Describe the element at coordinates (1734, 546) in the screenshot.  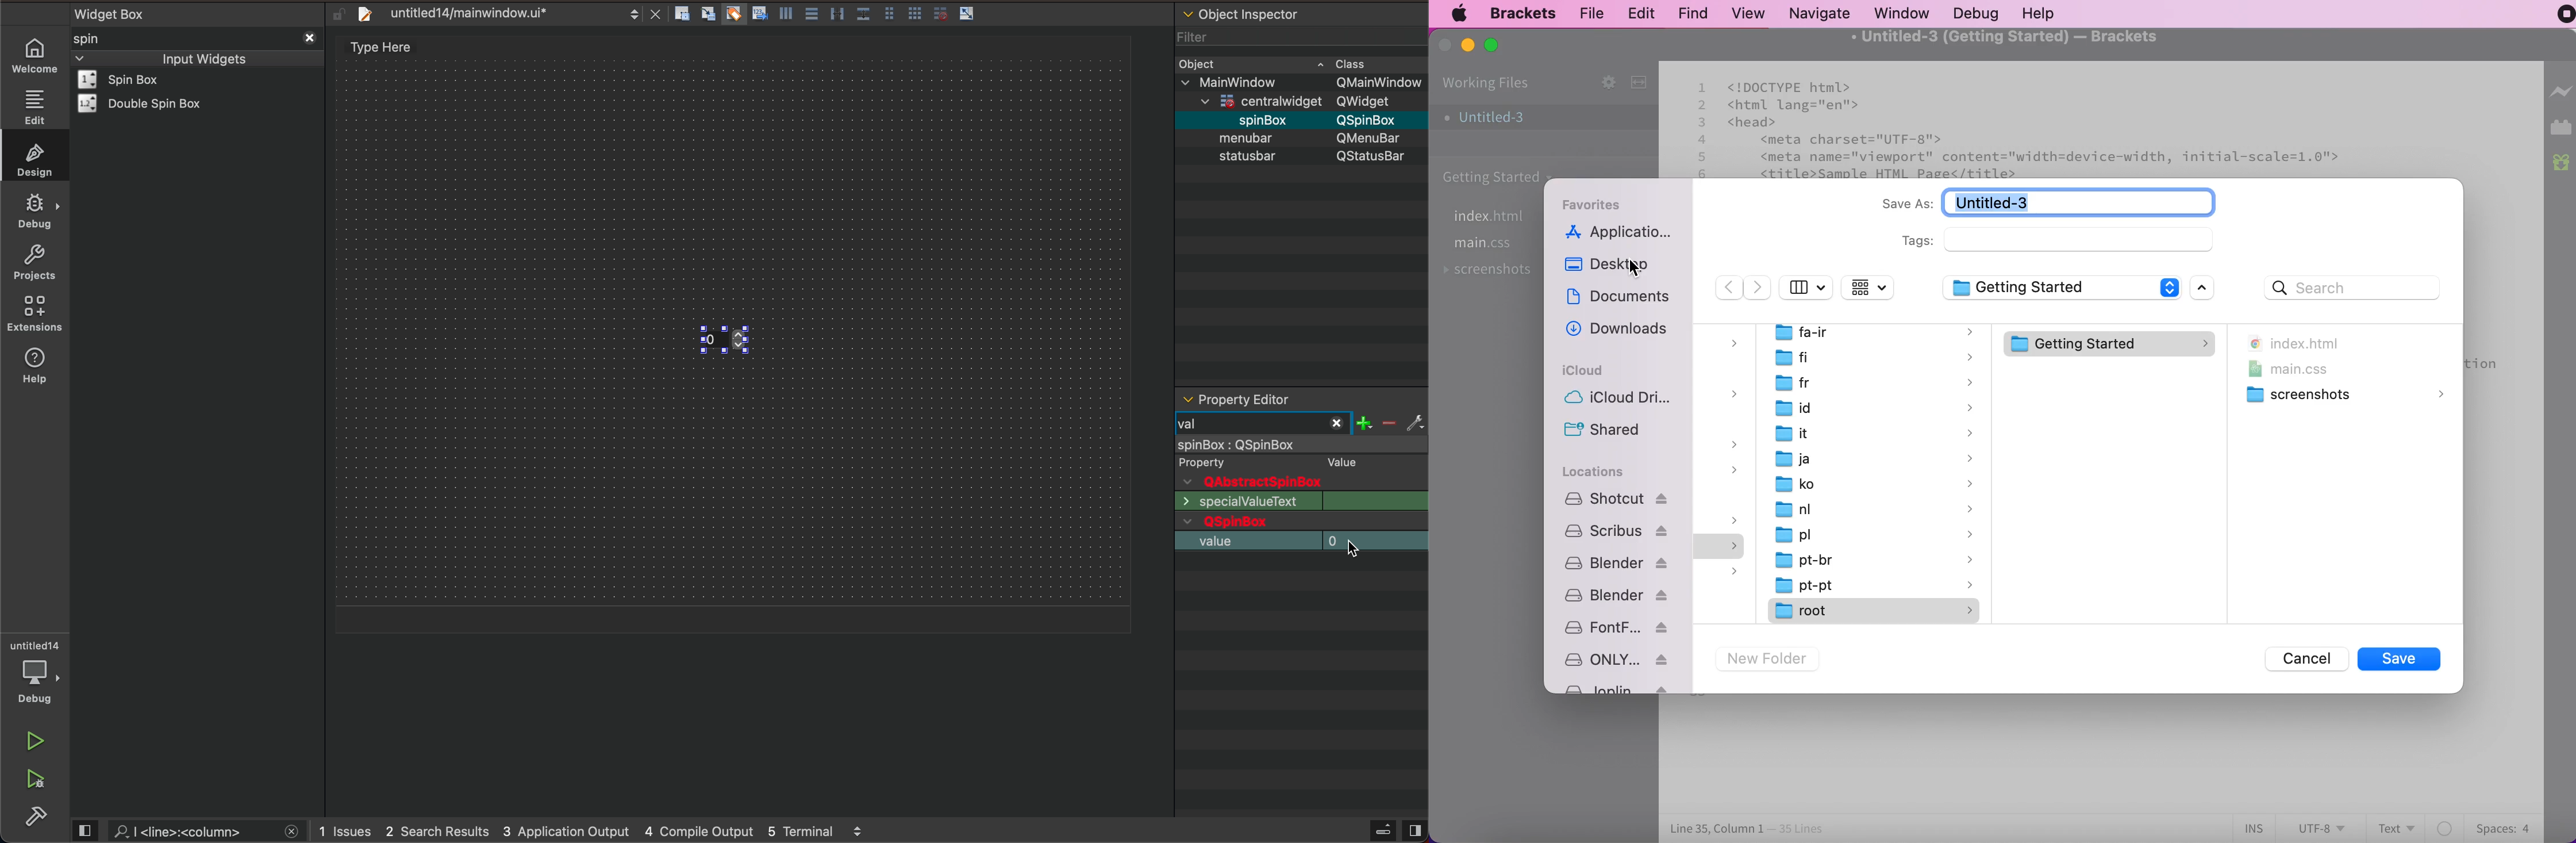
I see `dropdown` at that location.